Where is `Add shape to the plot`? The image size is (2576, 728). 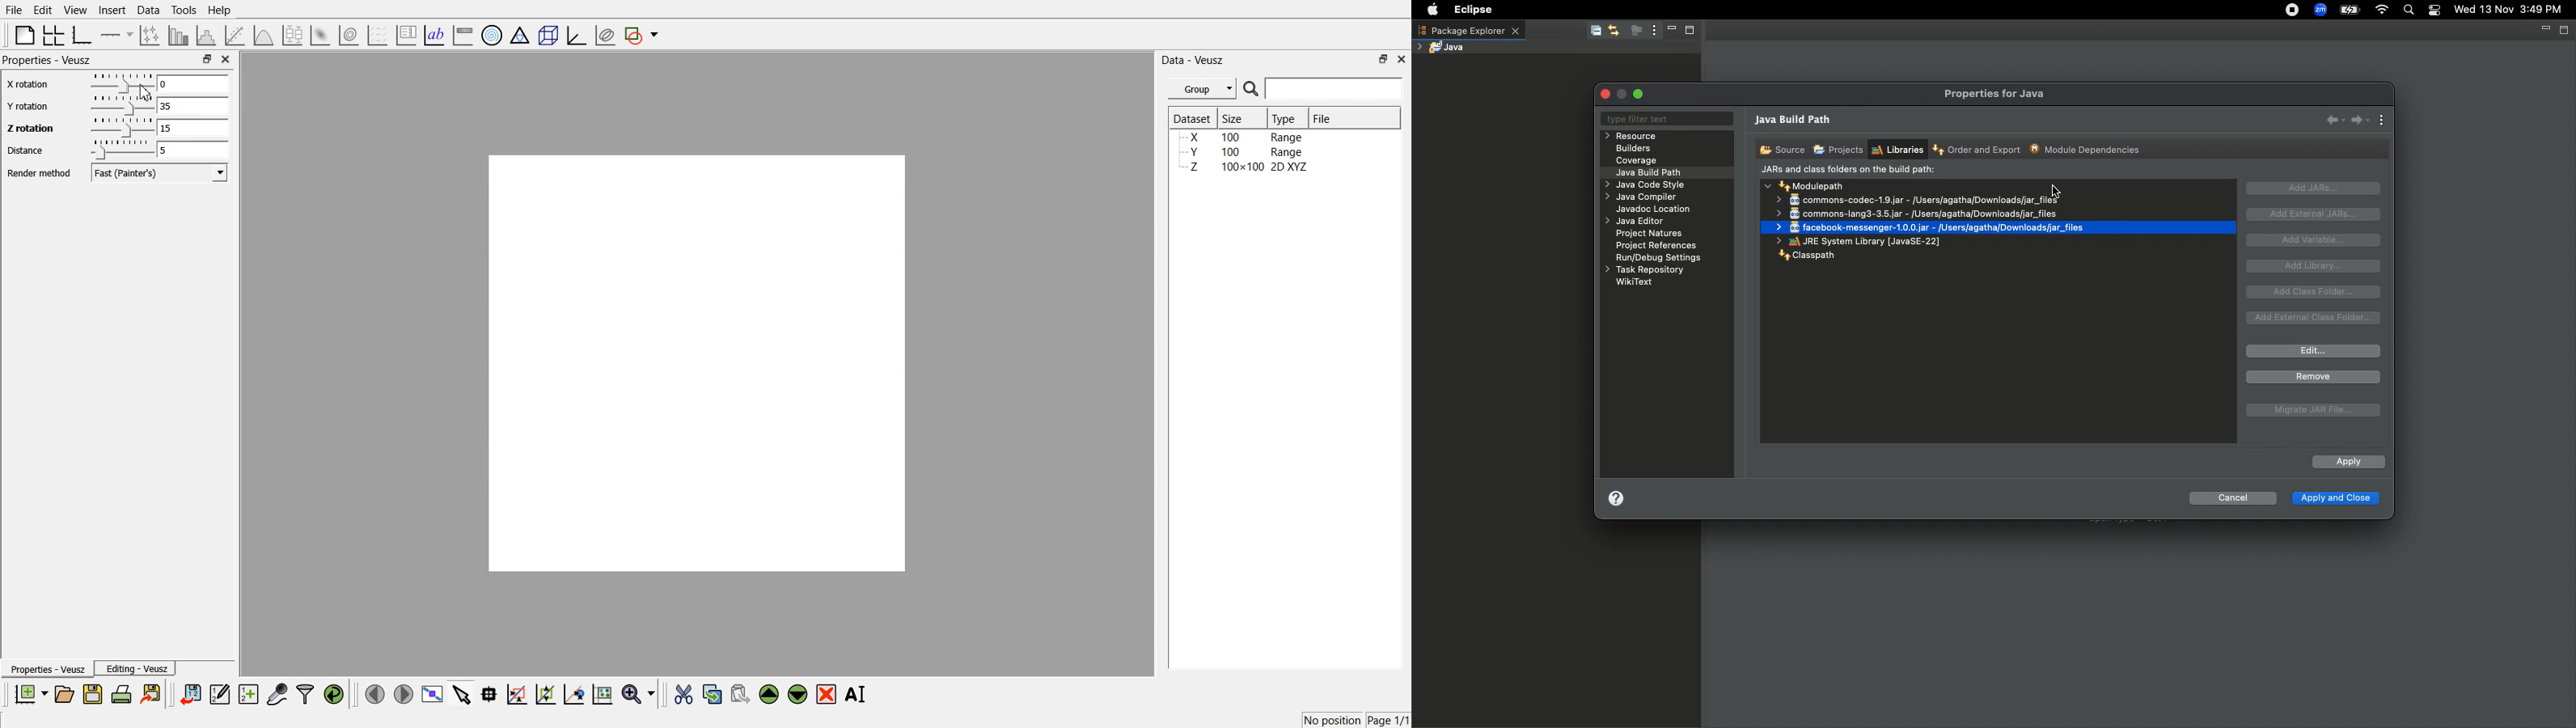
Add shape to the plot is located at coordinates (641, 35).